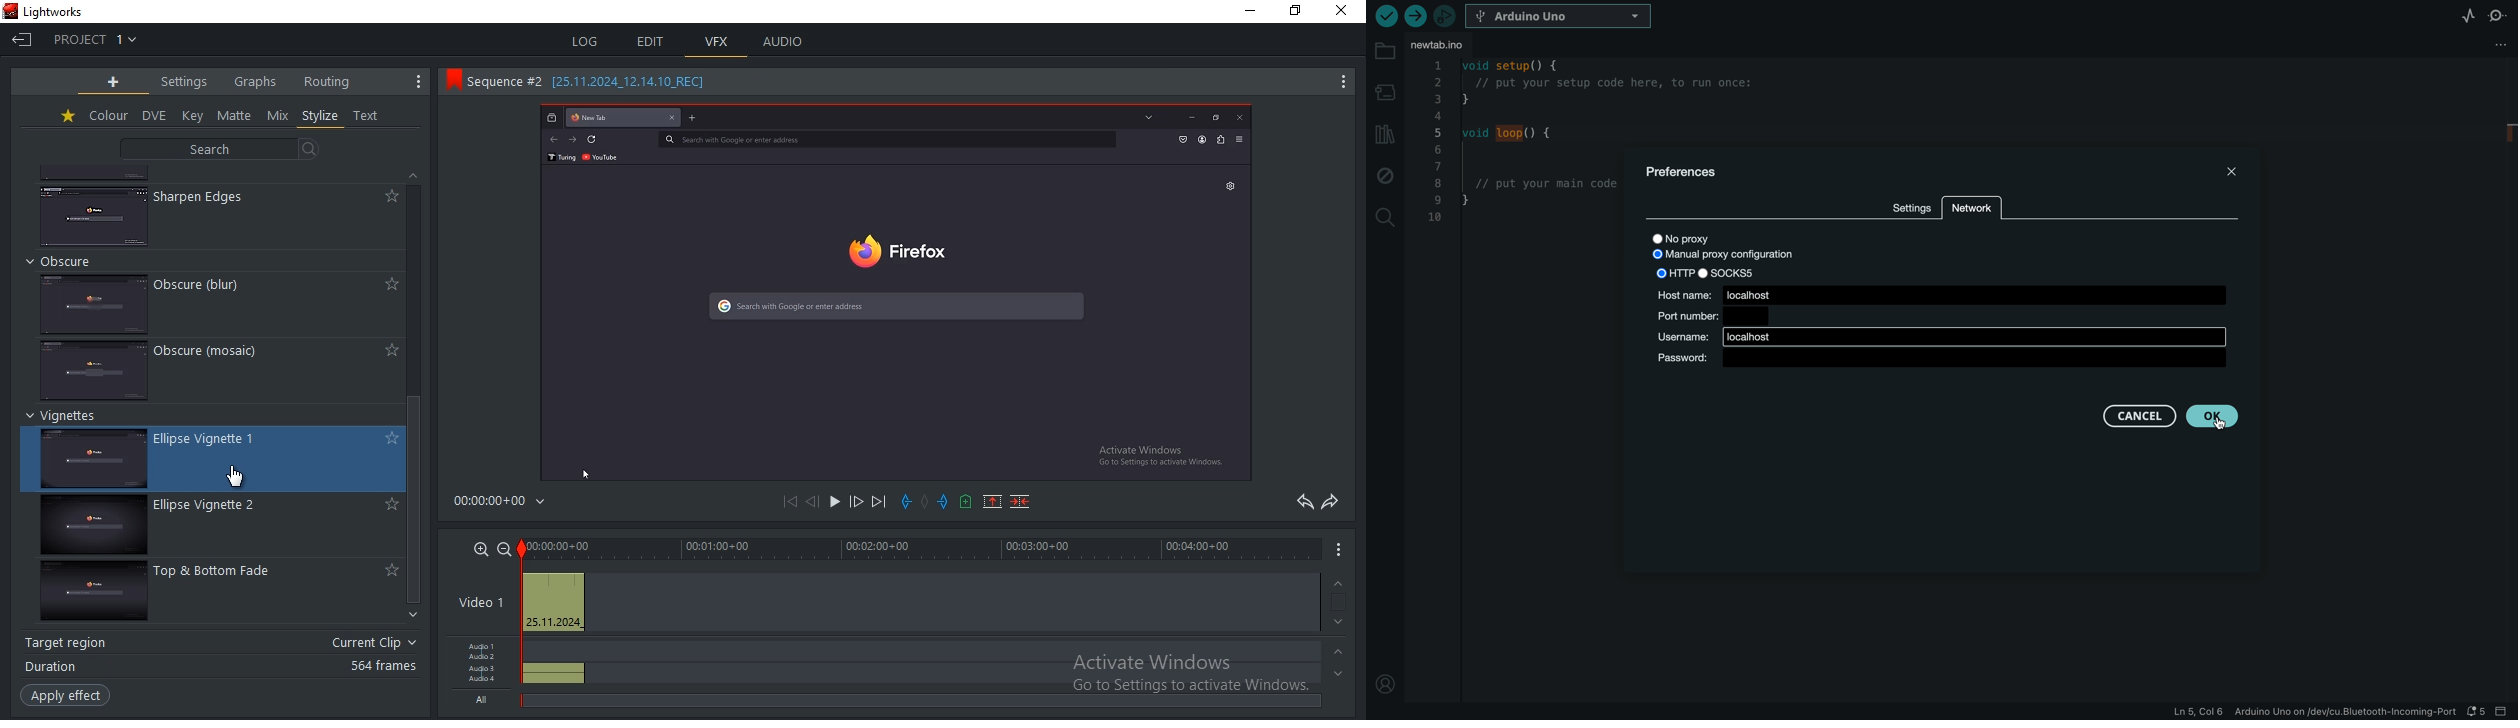  I want to click on settings, so click(1910, 206).